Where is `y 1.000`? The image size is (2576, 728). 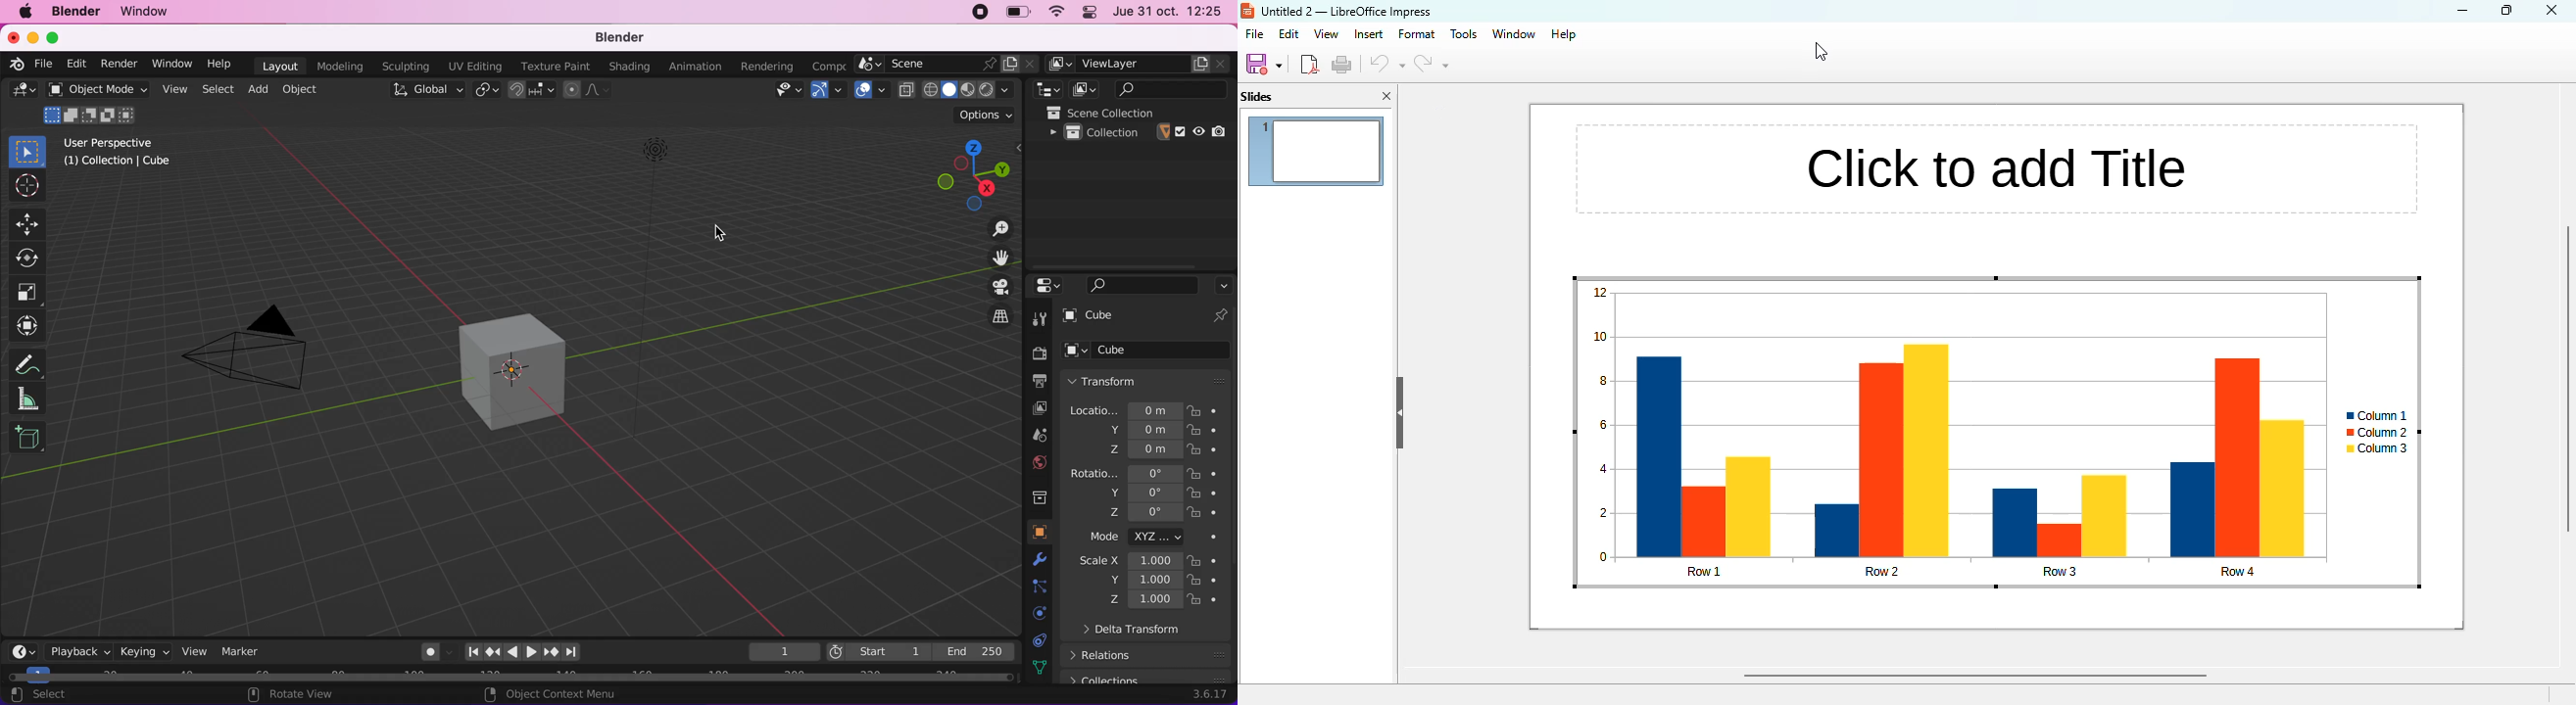
y 1.000 is located at coordinates (1143, 581).